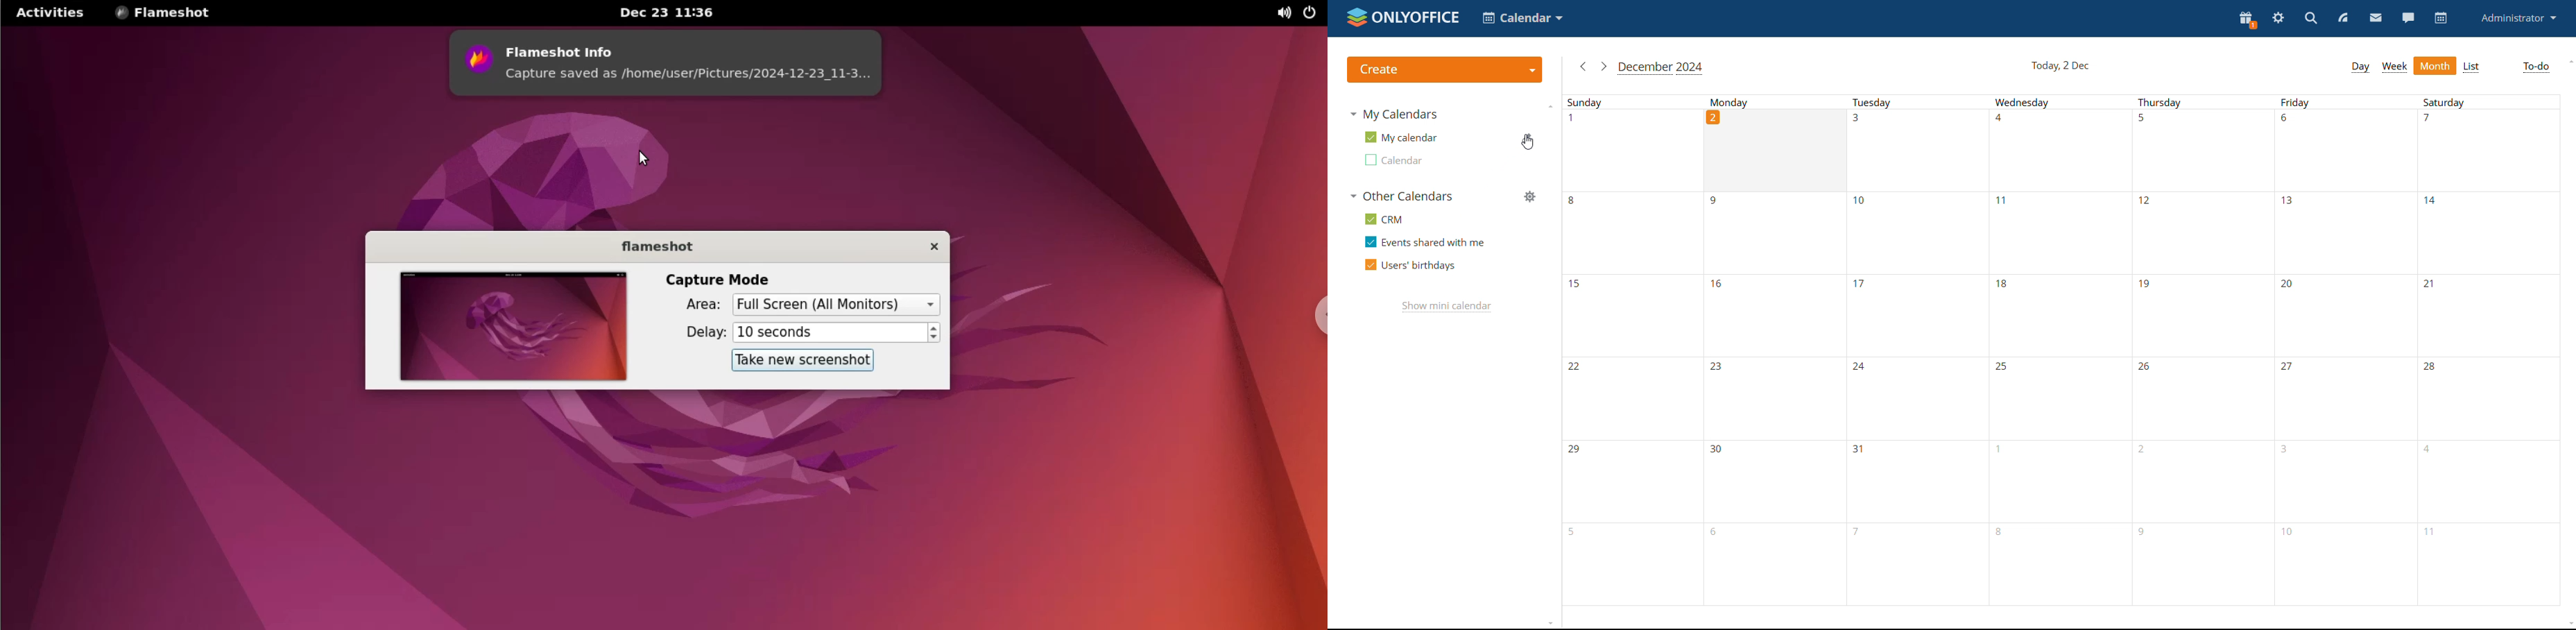  I want to click on cursor, so click(649, 158).